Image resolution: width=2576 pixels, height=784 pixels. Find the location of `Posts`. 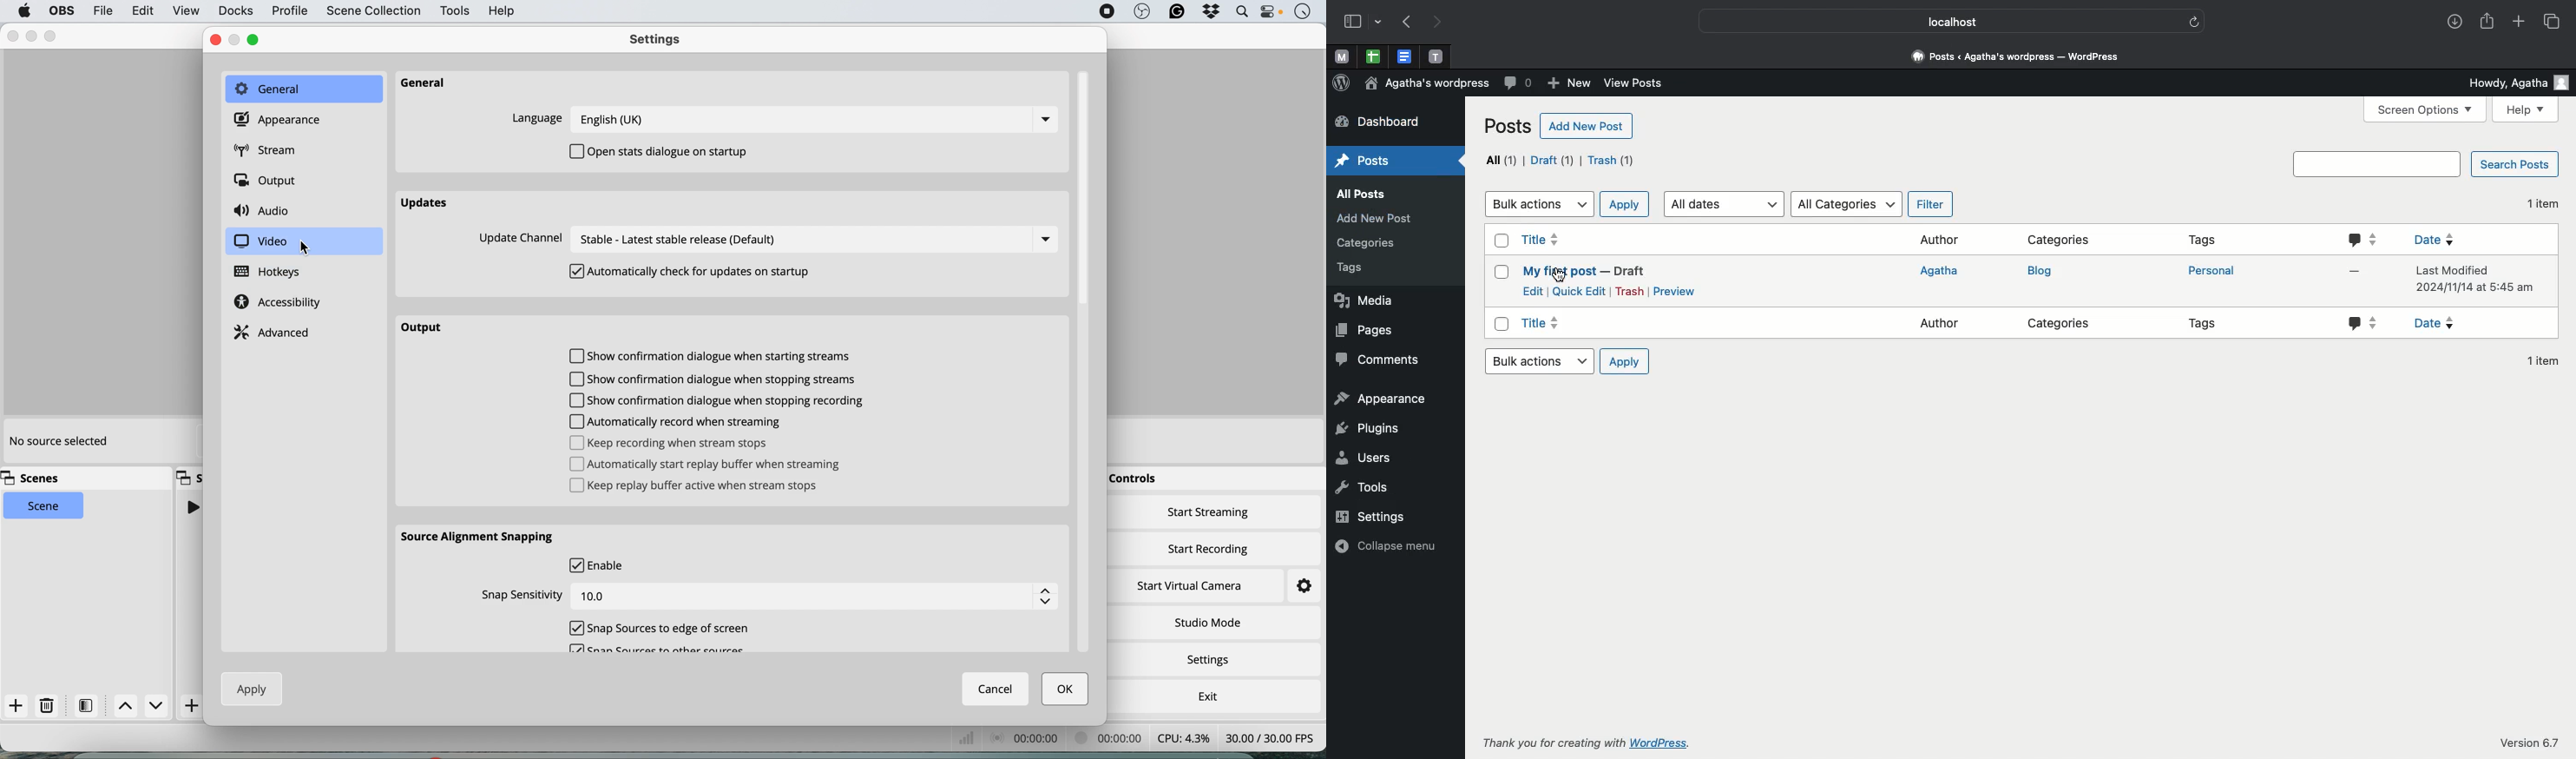

Posts is located at coordinates (1505, 126).